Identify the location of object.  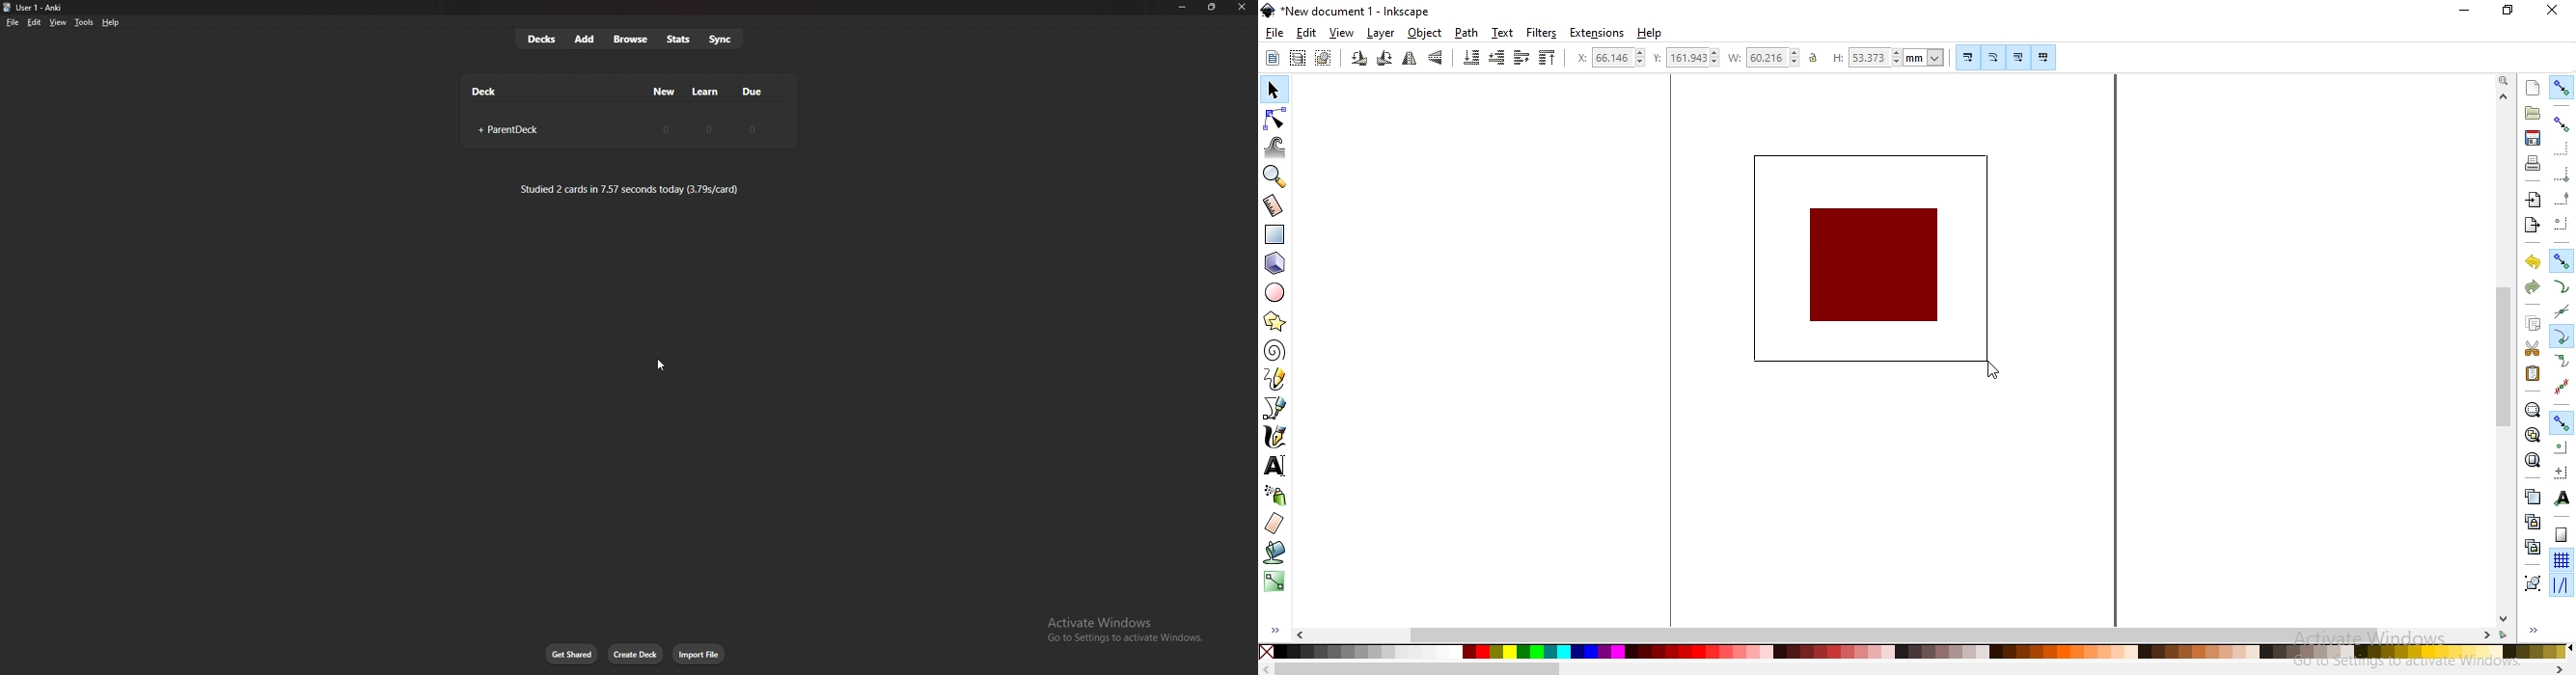
(1426, 34).